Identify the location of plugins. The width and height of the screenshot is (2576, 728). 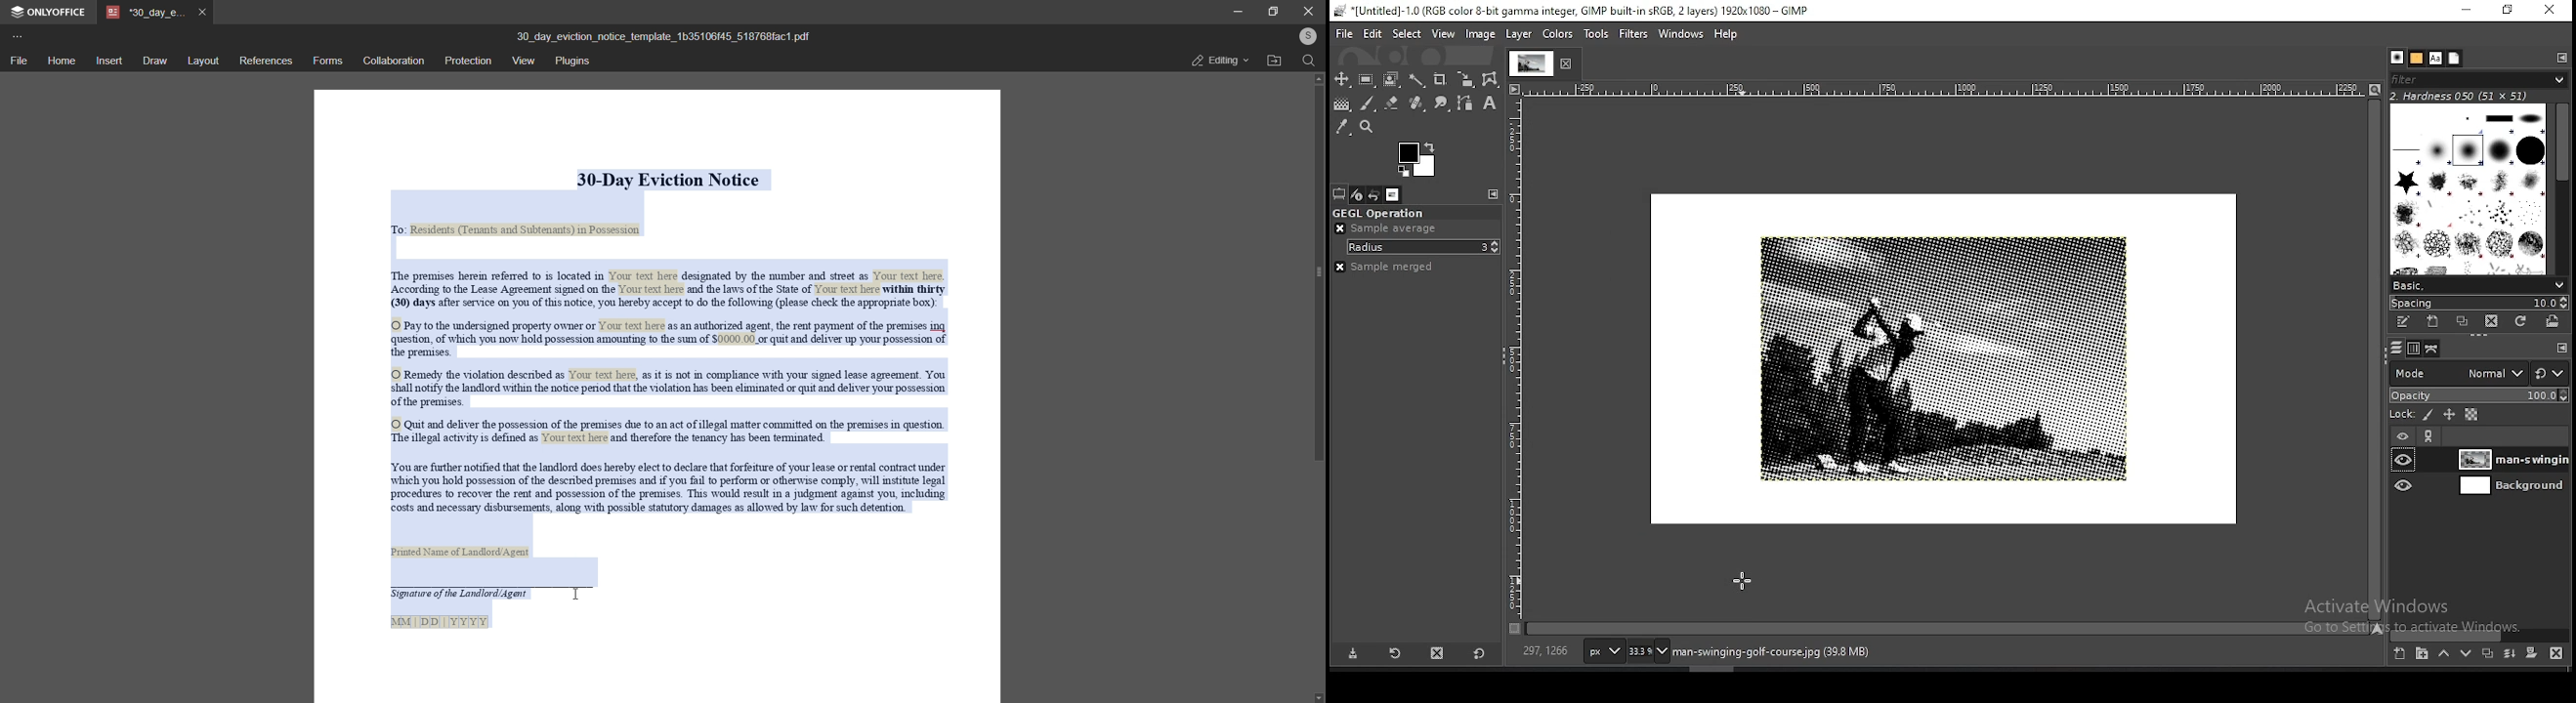
(578, 62).